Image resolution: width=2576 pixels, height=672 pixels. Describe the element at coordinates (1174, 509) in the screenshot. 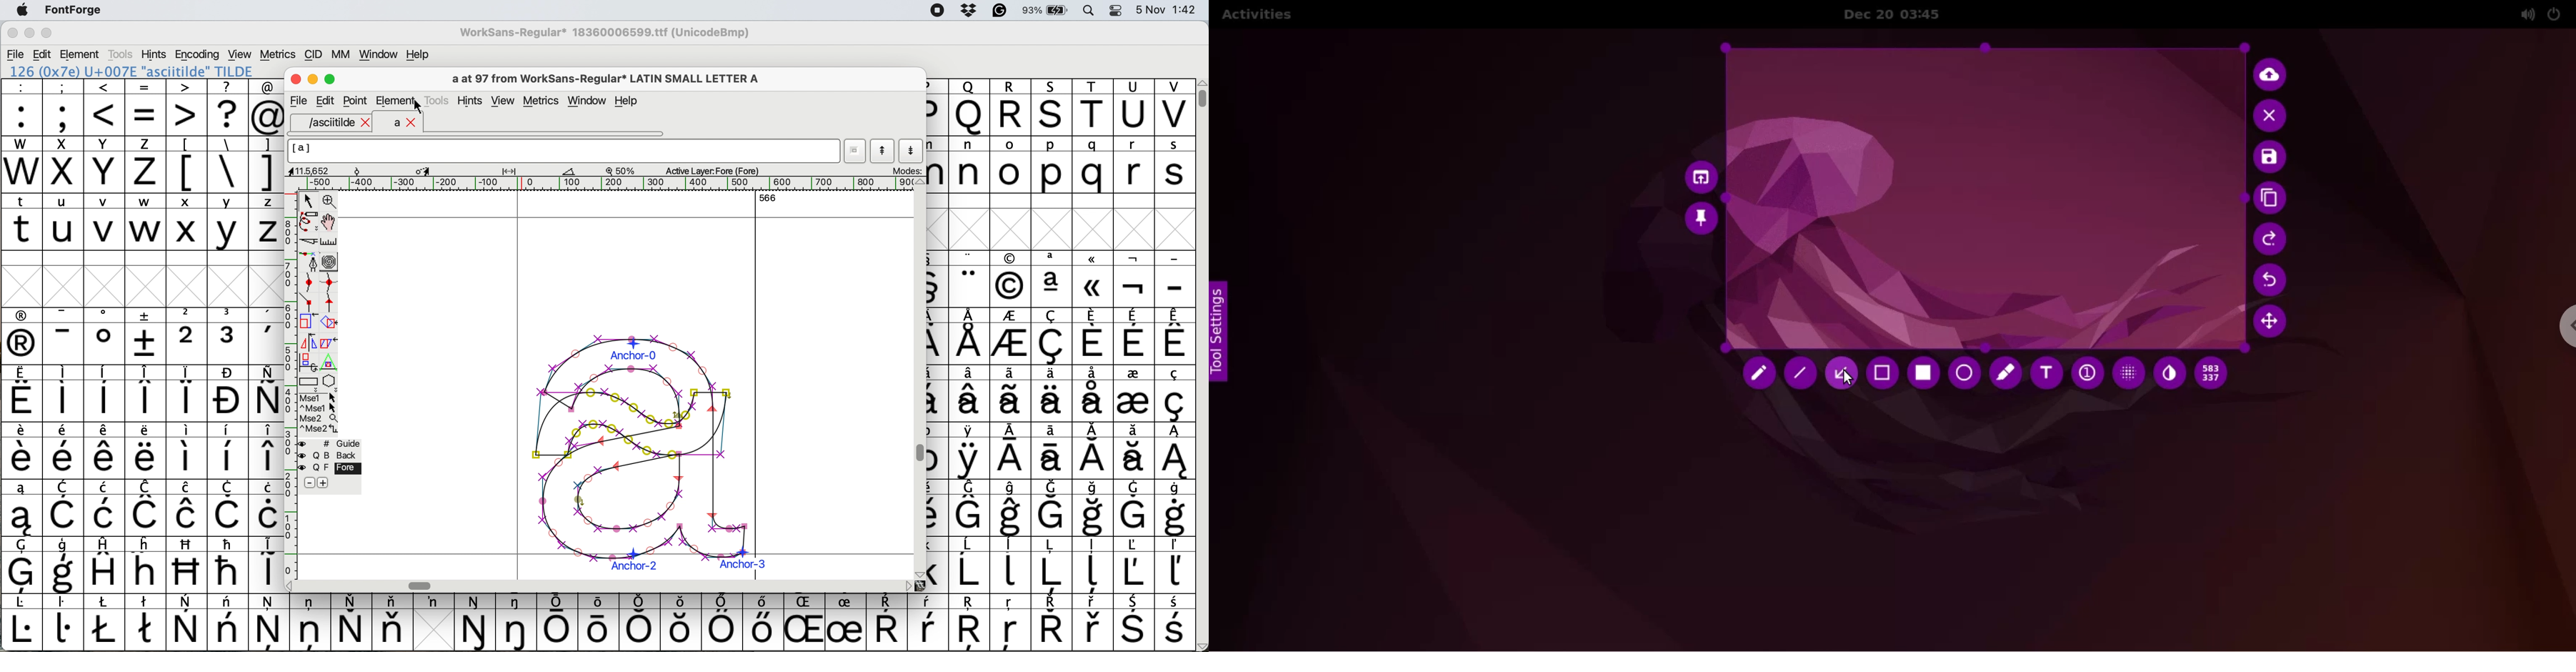

I see `symbol` at that location.